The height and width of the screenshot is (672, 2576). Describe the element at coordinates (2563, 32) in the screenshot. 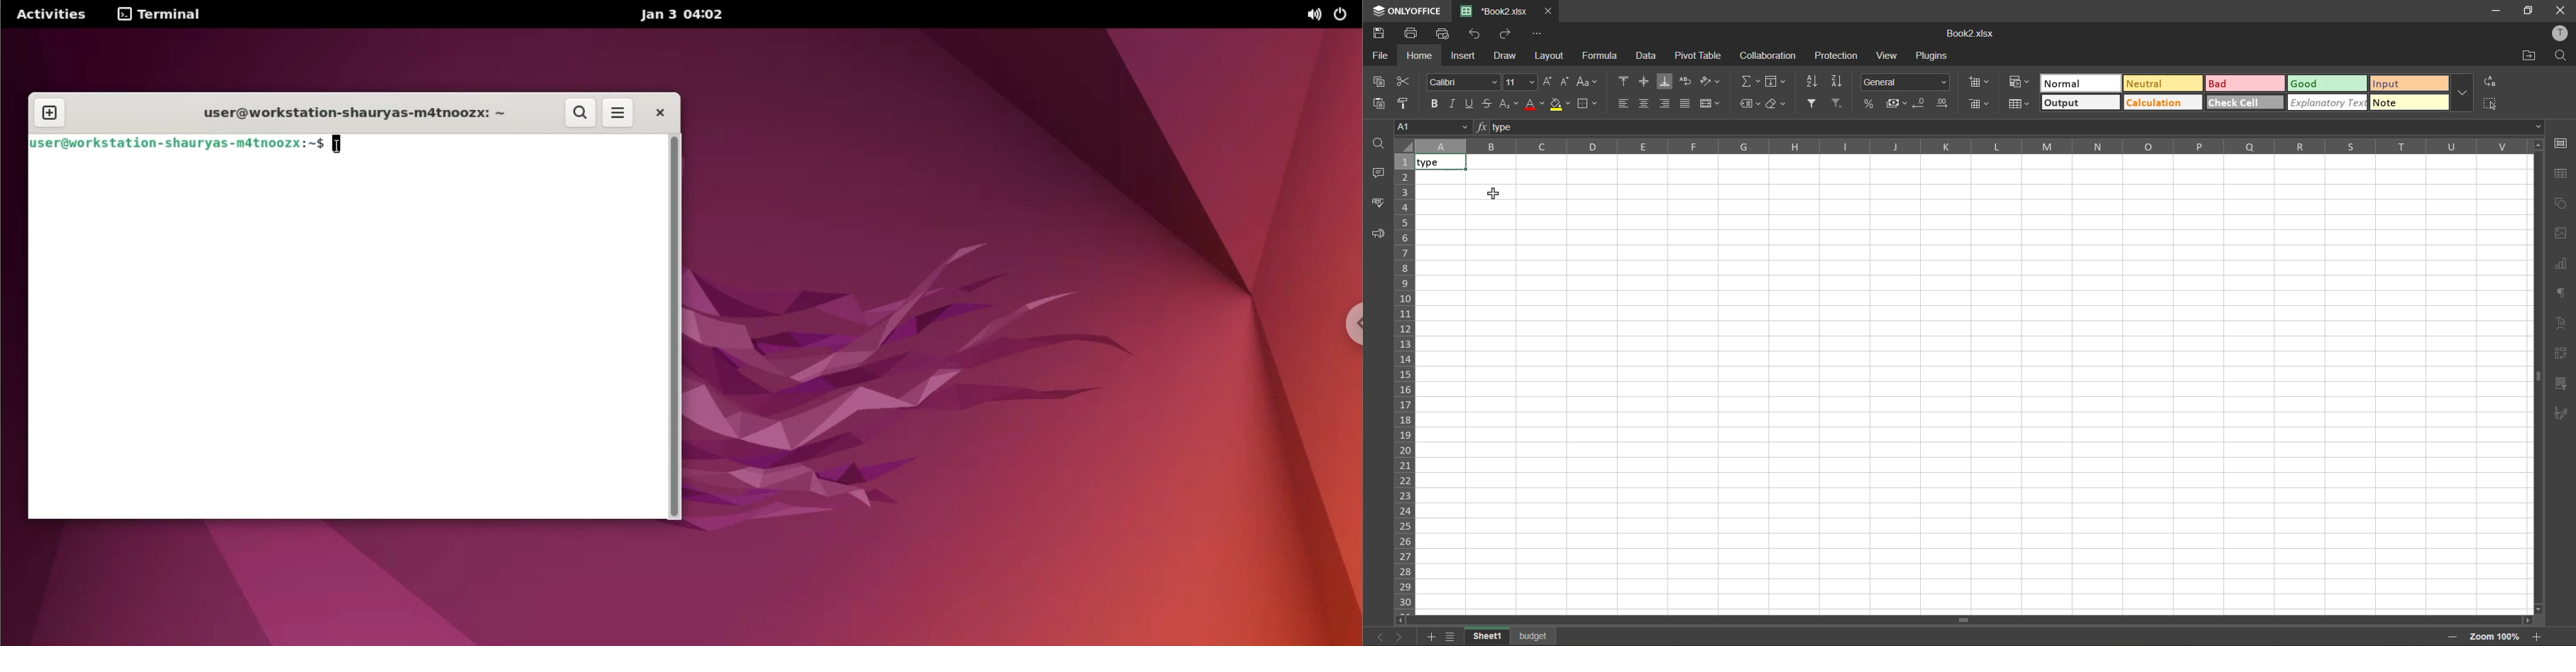

I see `profile` at that location.